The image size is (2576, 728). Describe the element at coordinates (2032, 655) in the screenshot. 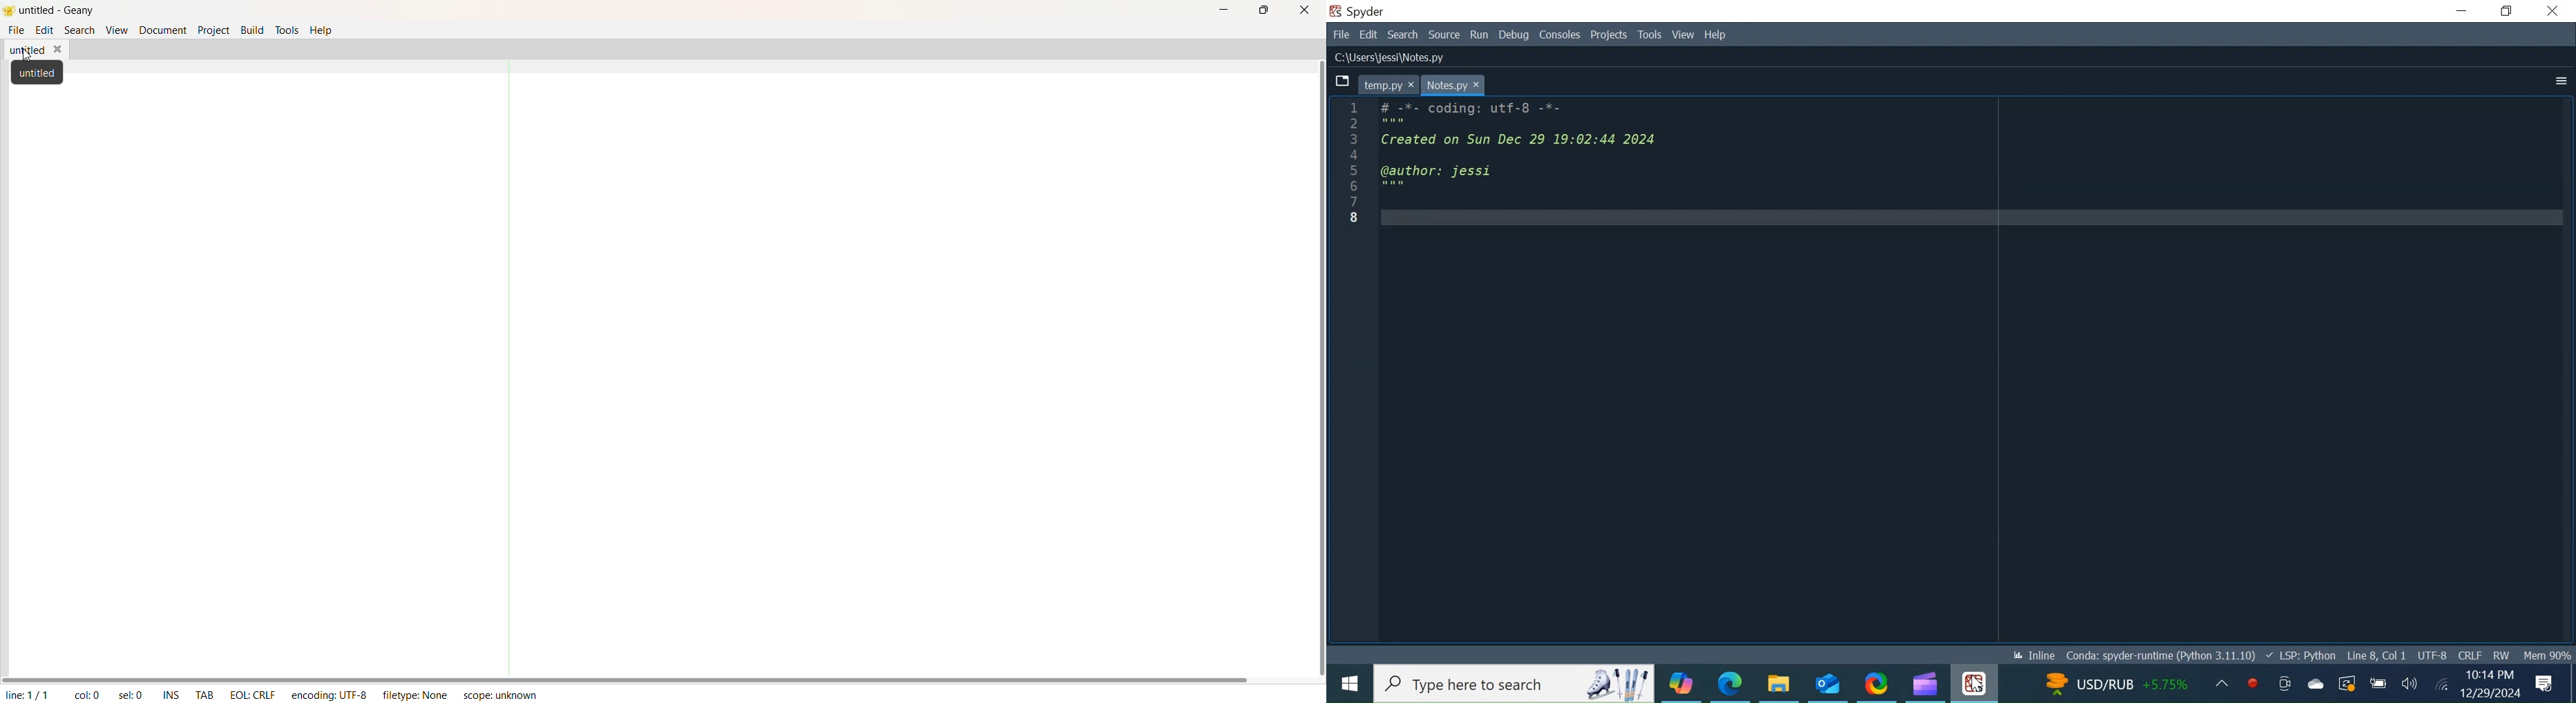

I see `Inline` at that location.